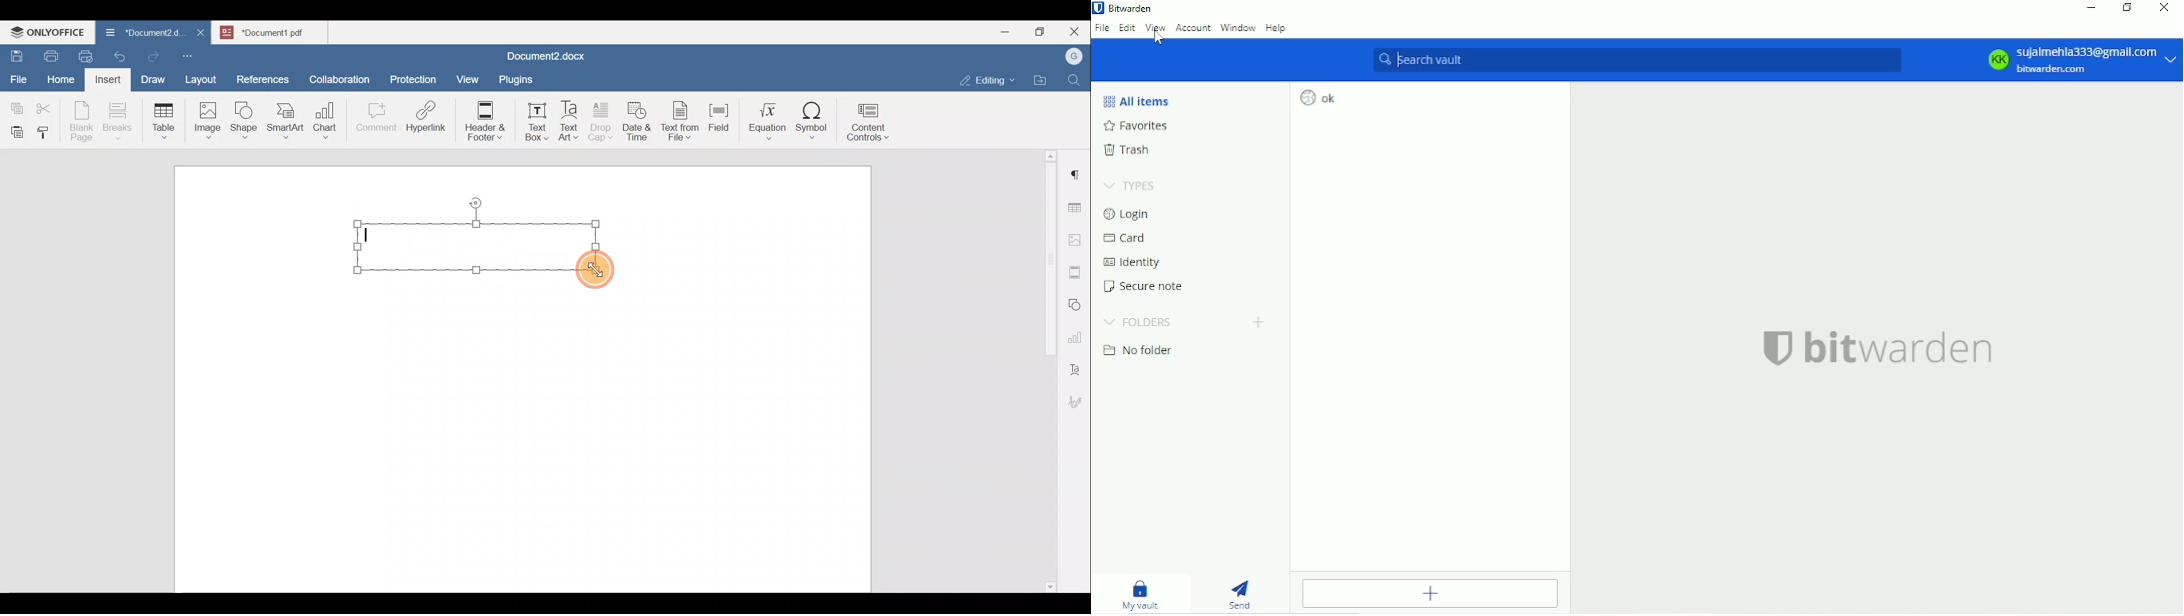 Image resolution: width=2184 pixels, height=616 pixels. What do you see at coordinates (201, 34) in the screenshot?
I see `Close document` at bounding box center [201, 34].